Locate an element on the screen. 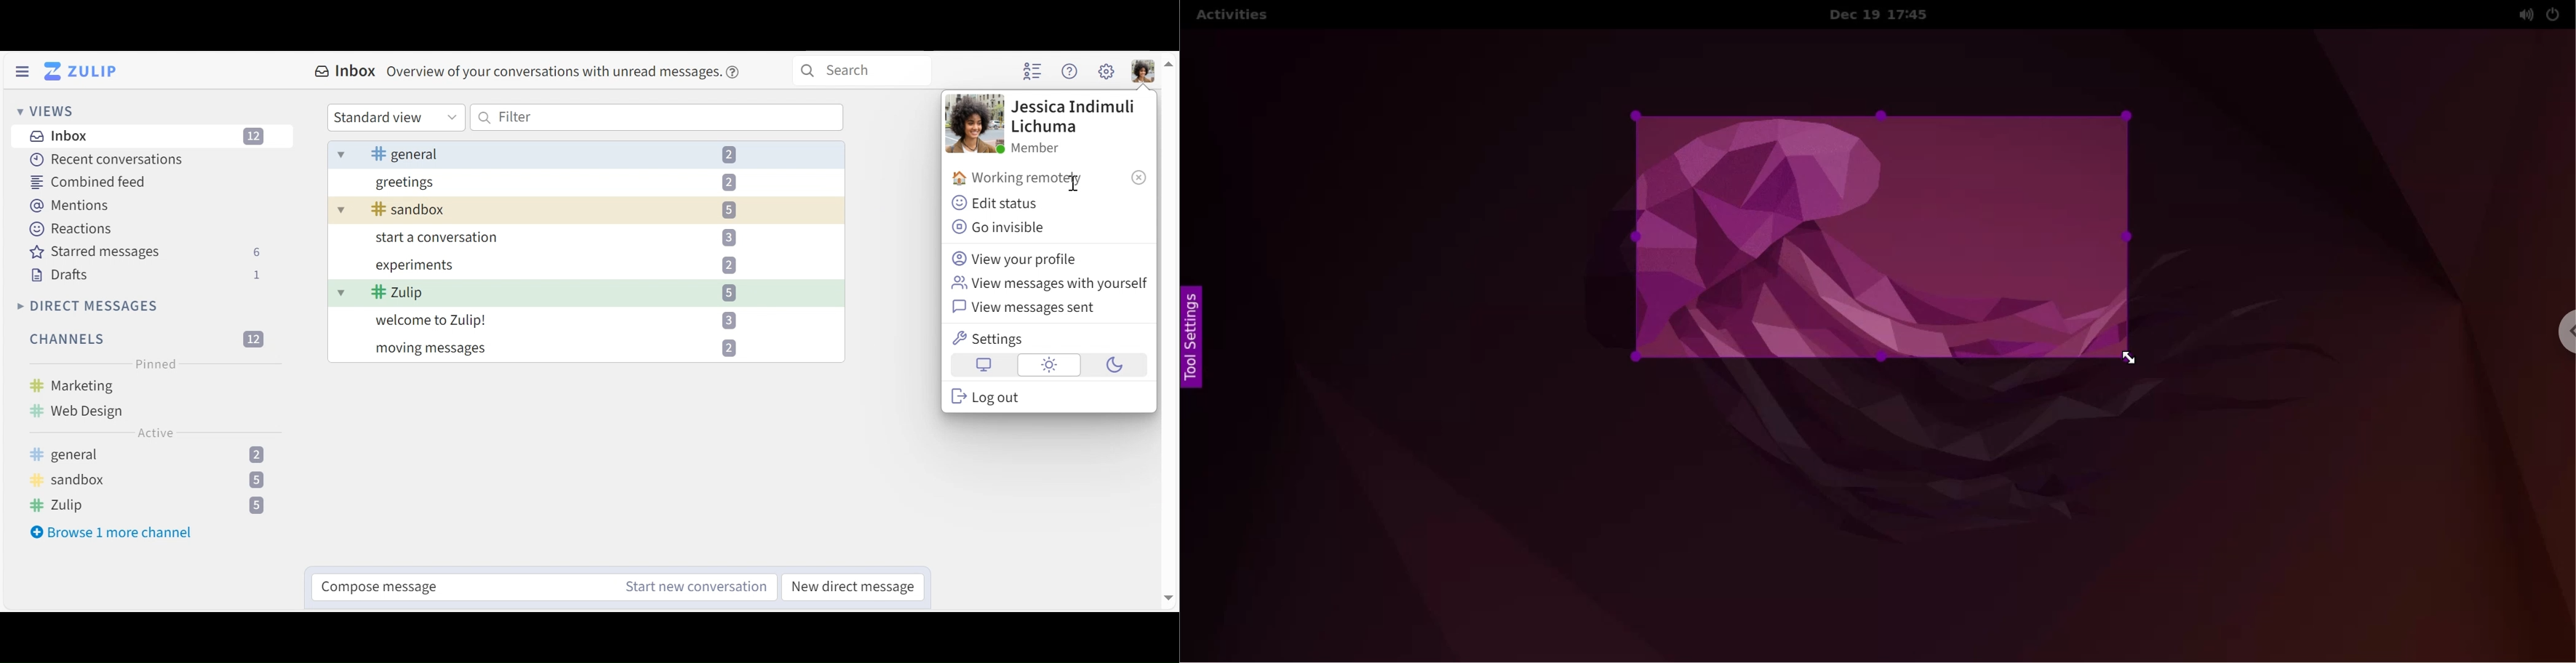 The image size is (2576, 672). Direct Messages is located at coordinates (88, 306).